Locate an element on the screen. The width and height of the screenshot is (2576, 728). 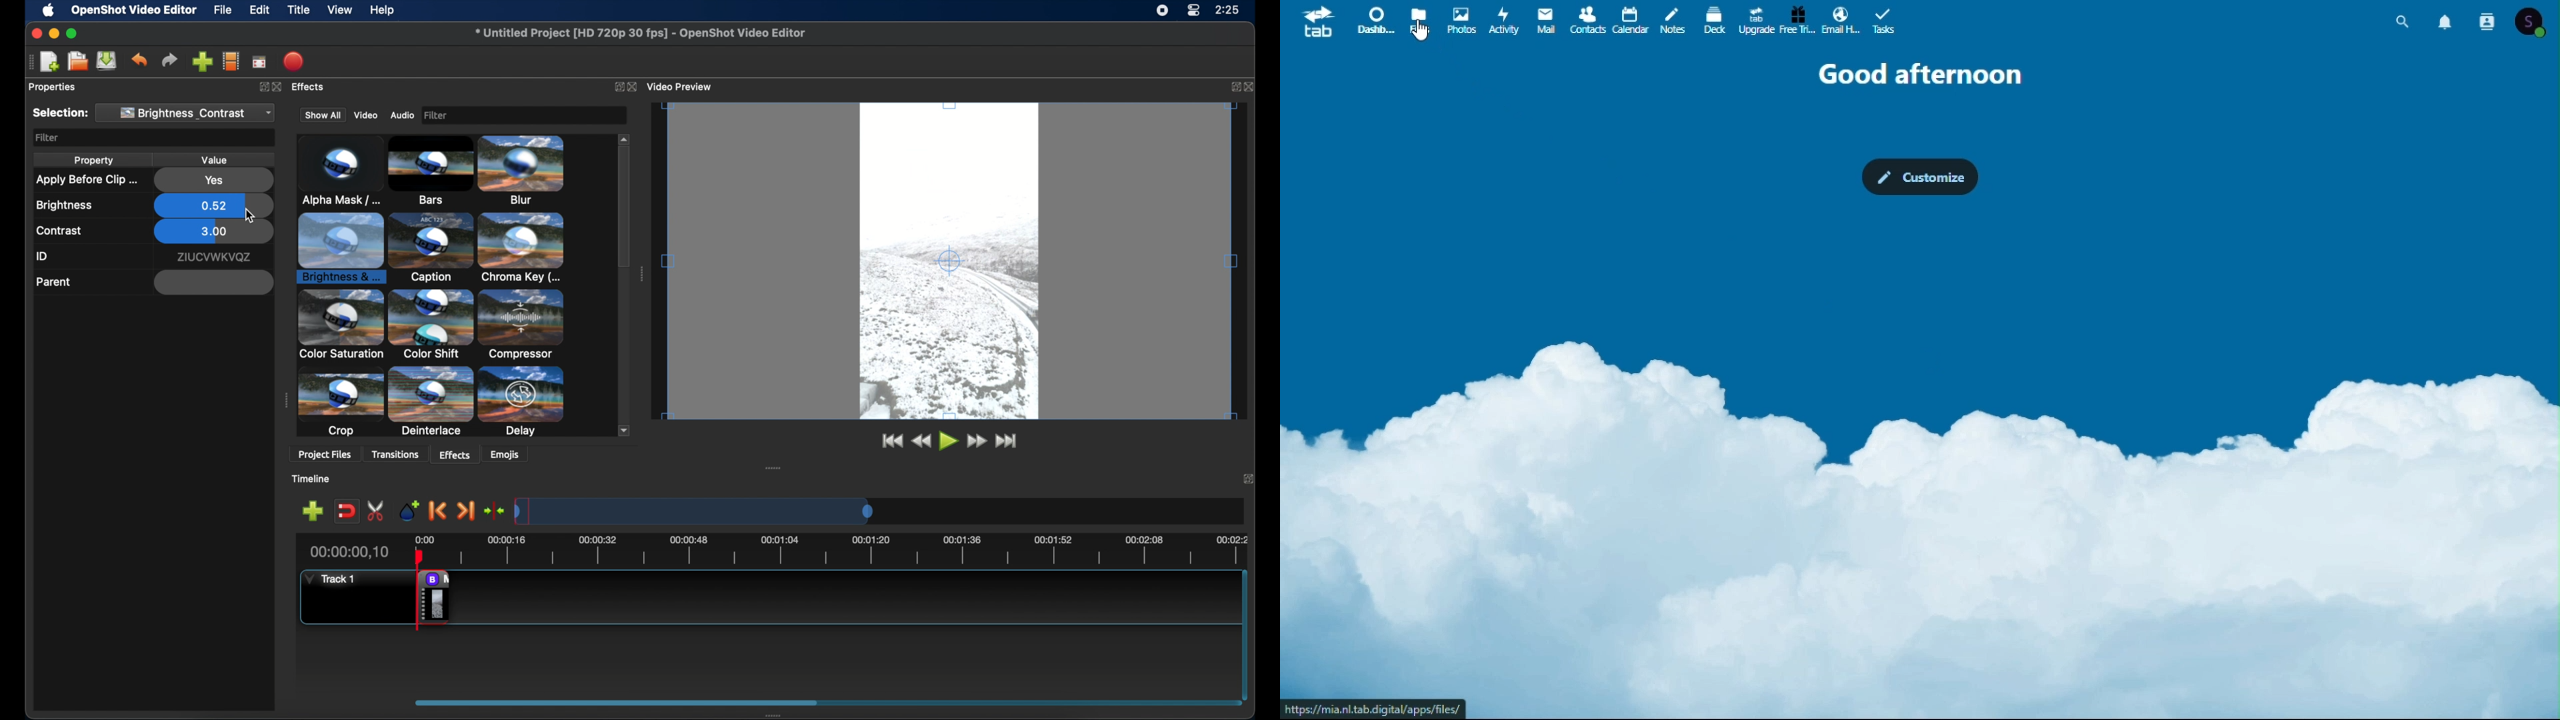
fast for is located at coordinates (977, 443).